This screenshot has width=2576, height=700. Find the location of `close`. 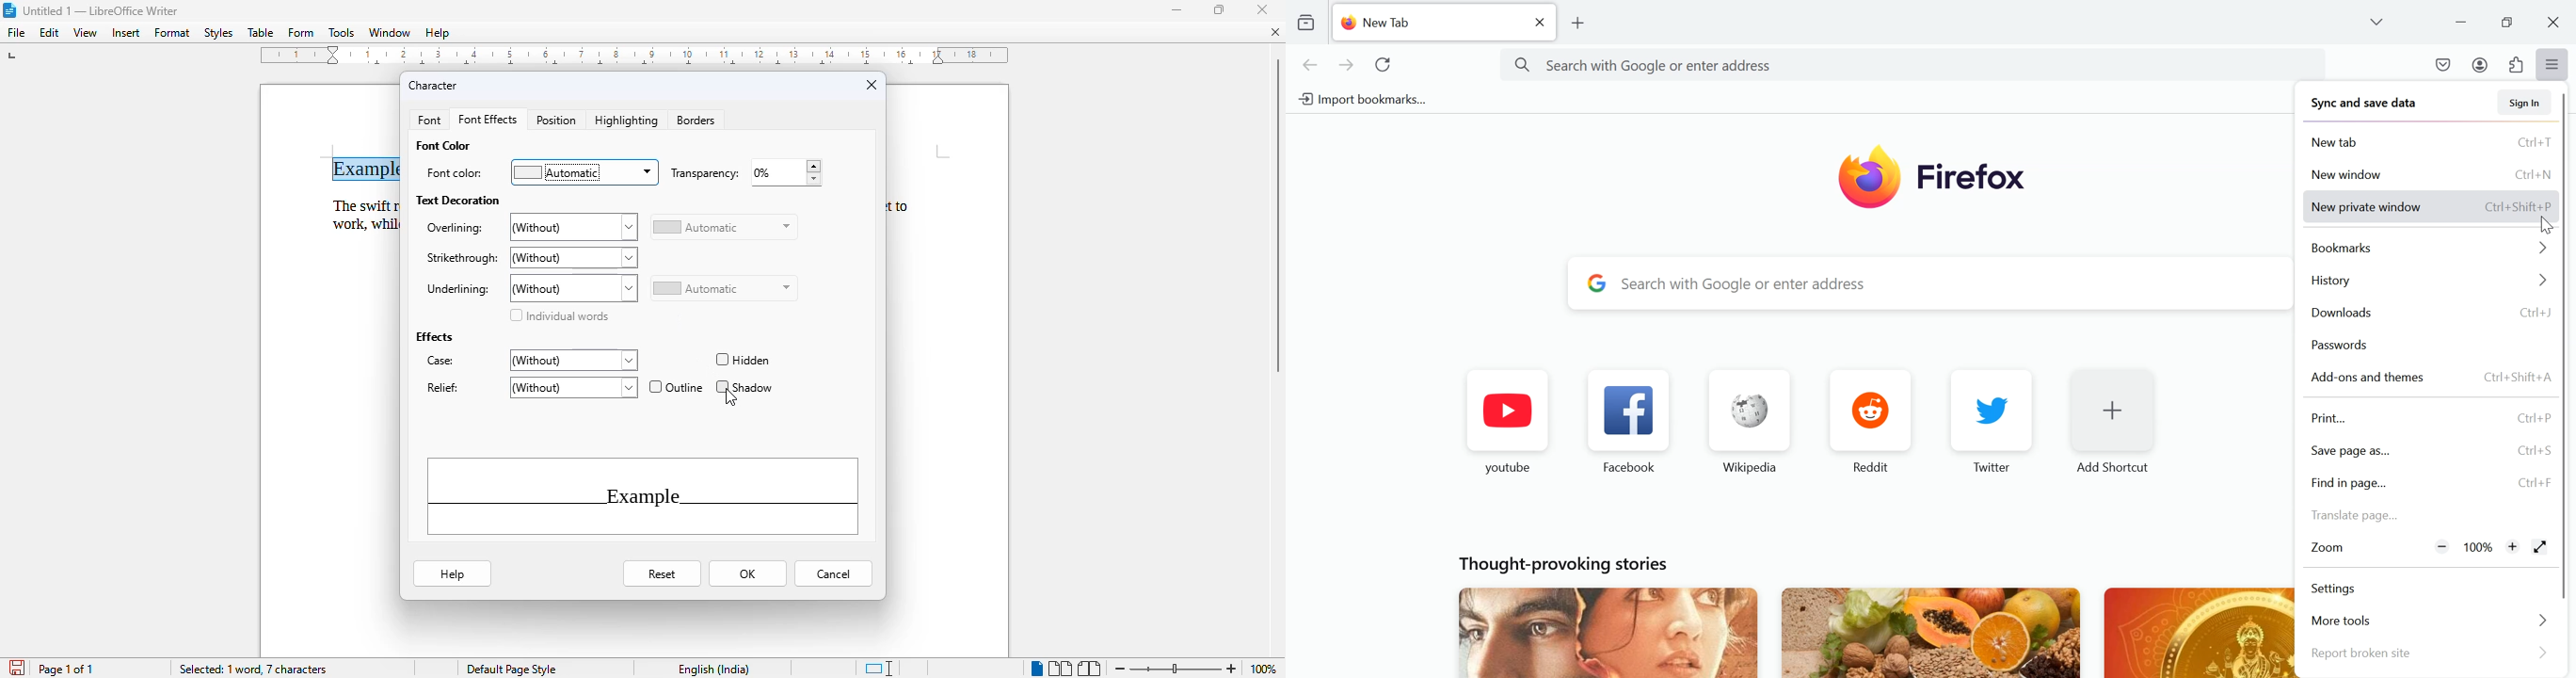

close is located at coordinates (1539, 22).